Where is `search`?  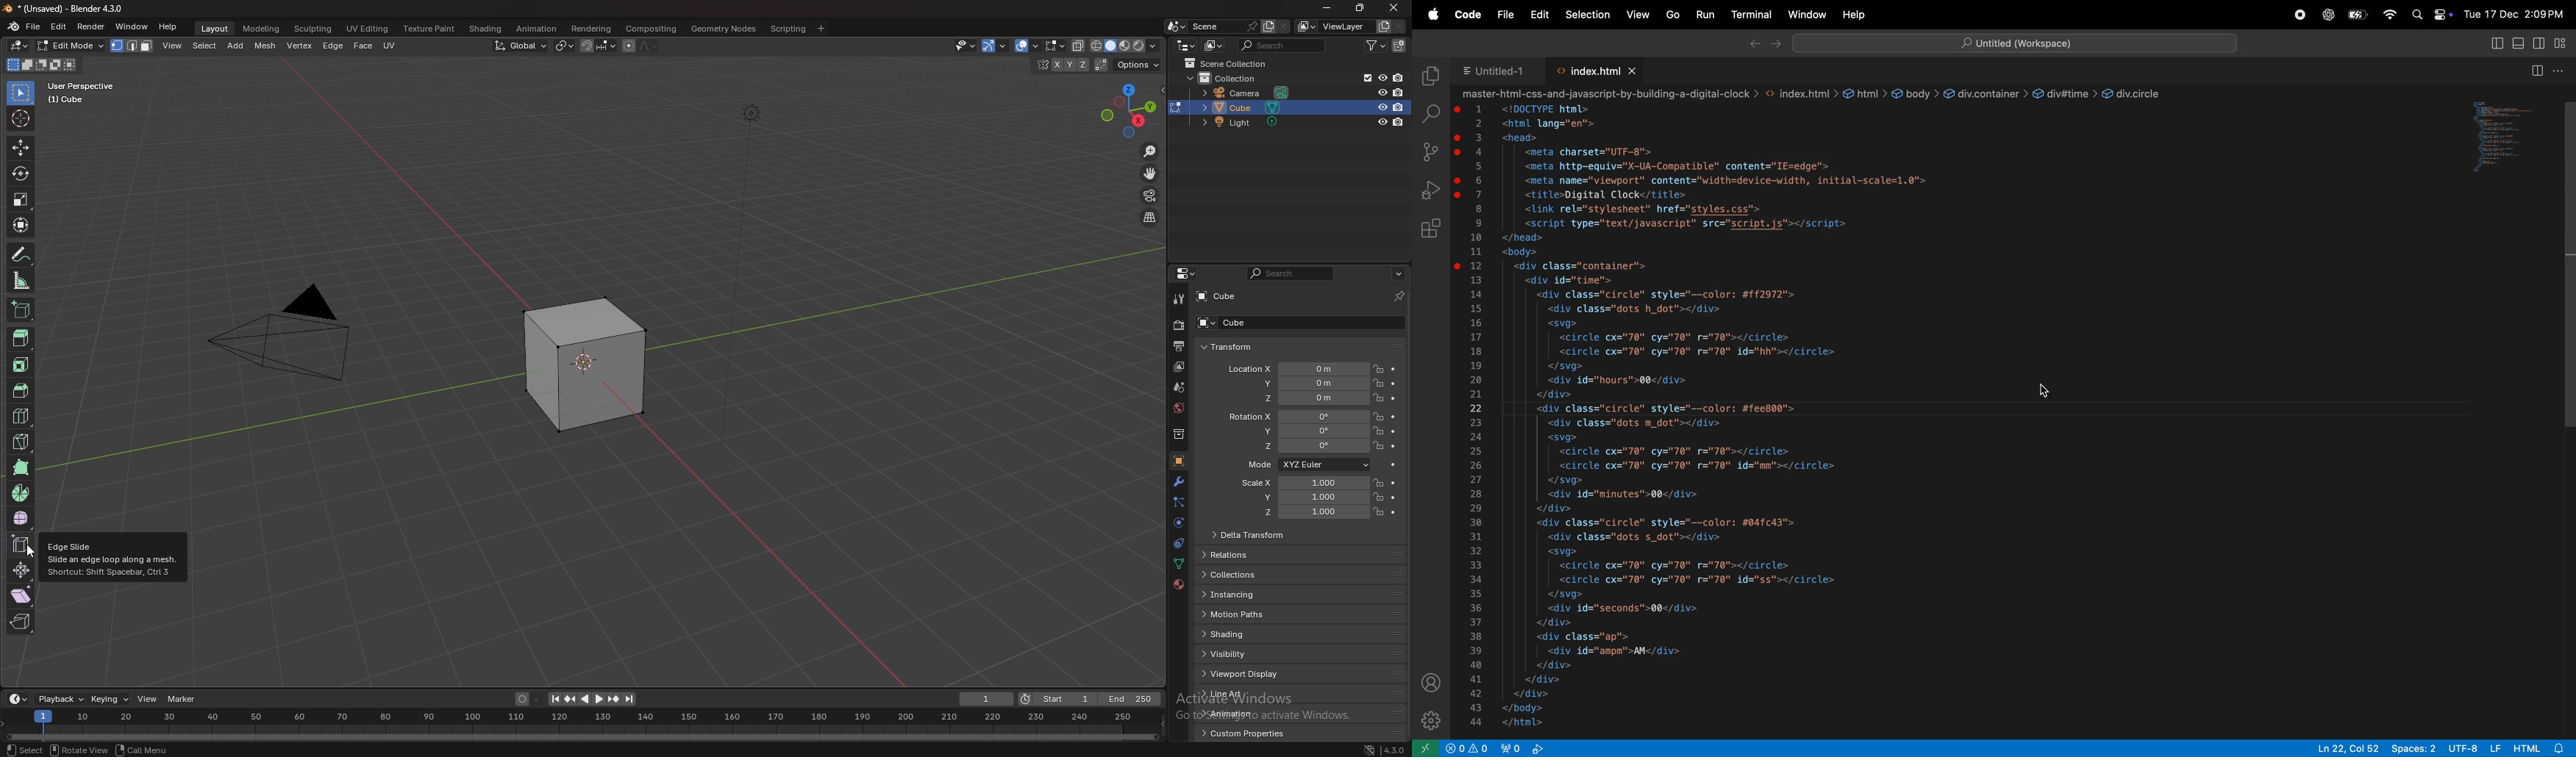
search is located at coordinates (1429, 112).